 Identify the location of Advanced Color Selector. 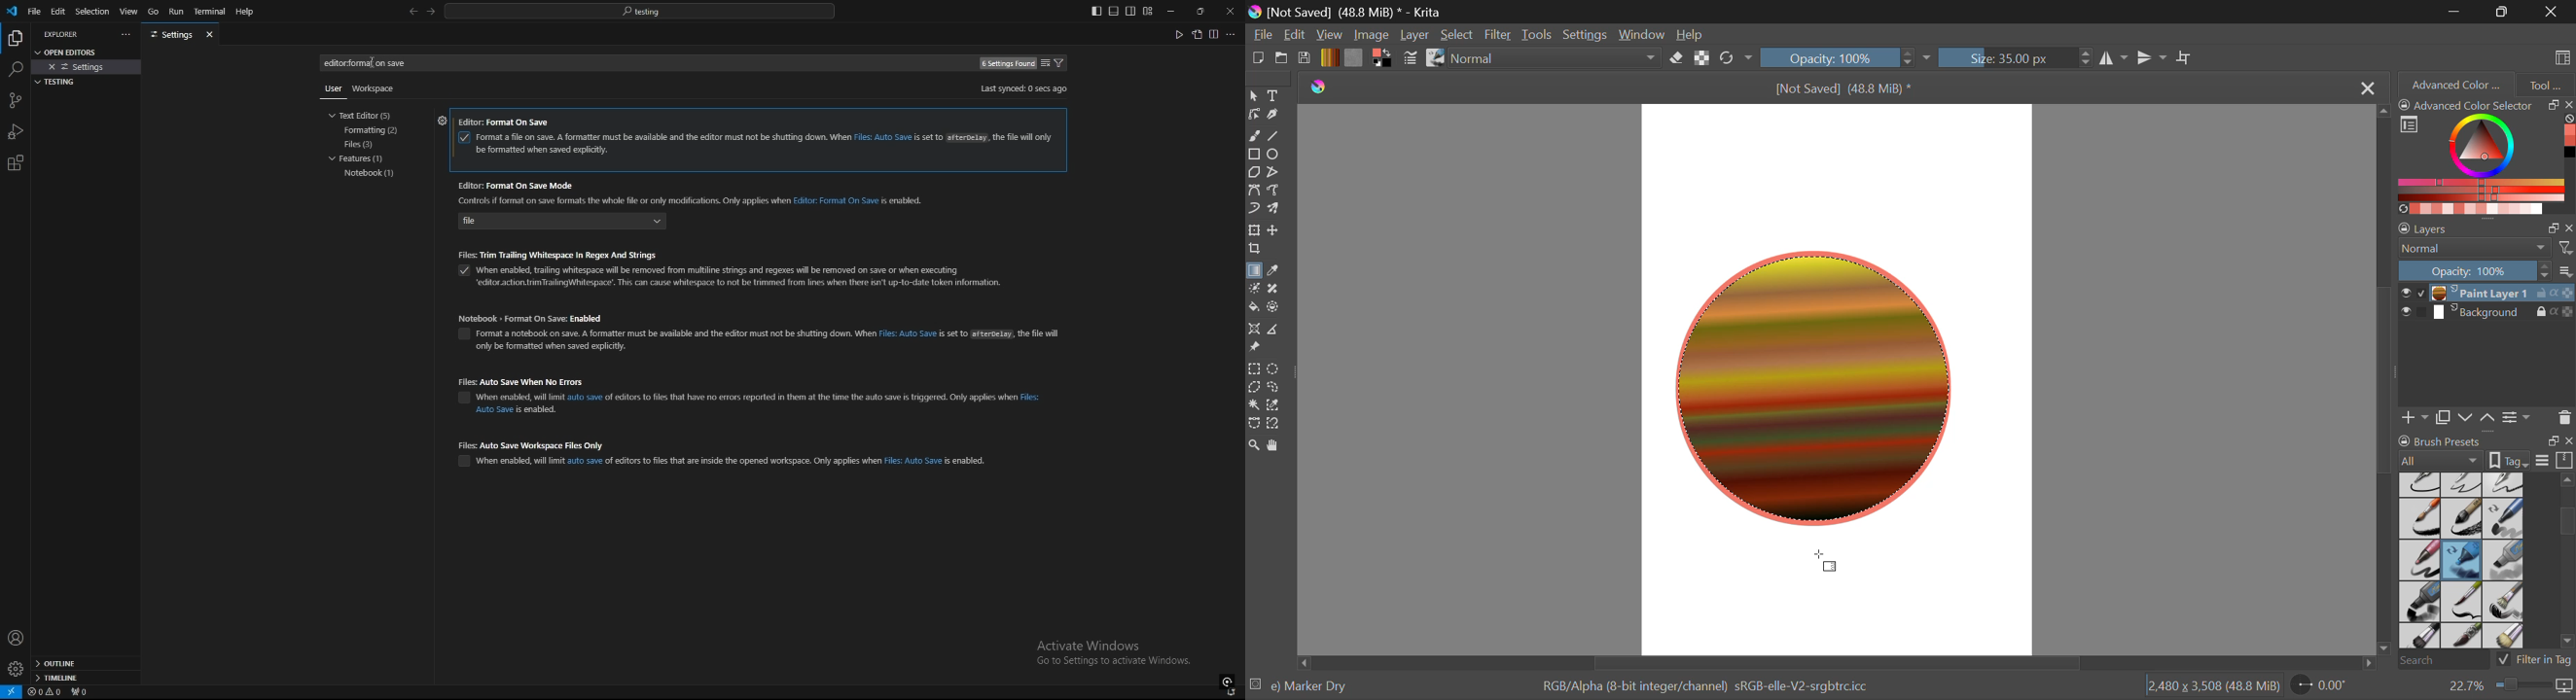
(2487, 156).